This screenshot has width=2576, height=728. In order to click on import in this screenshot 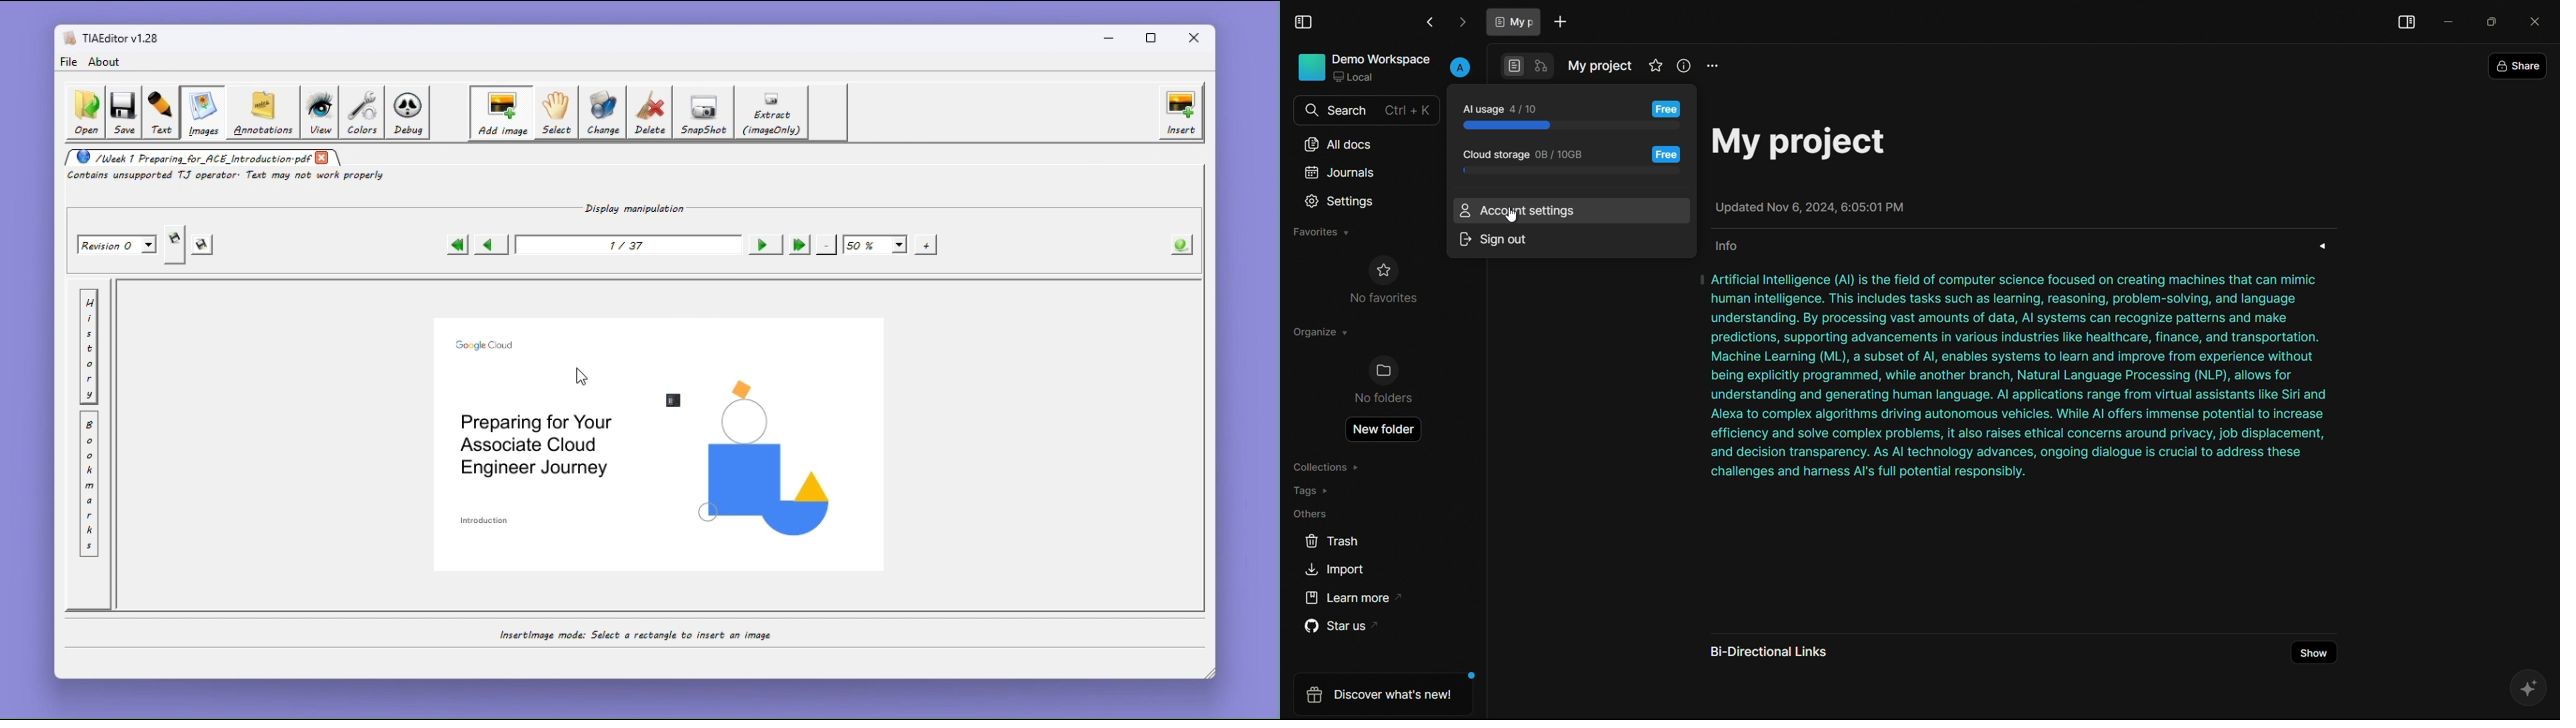, I will do `click(1334, 569)`.